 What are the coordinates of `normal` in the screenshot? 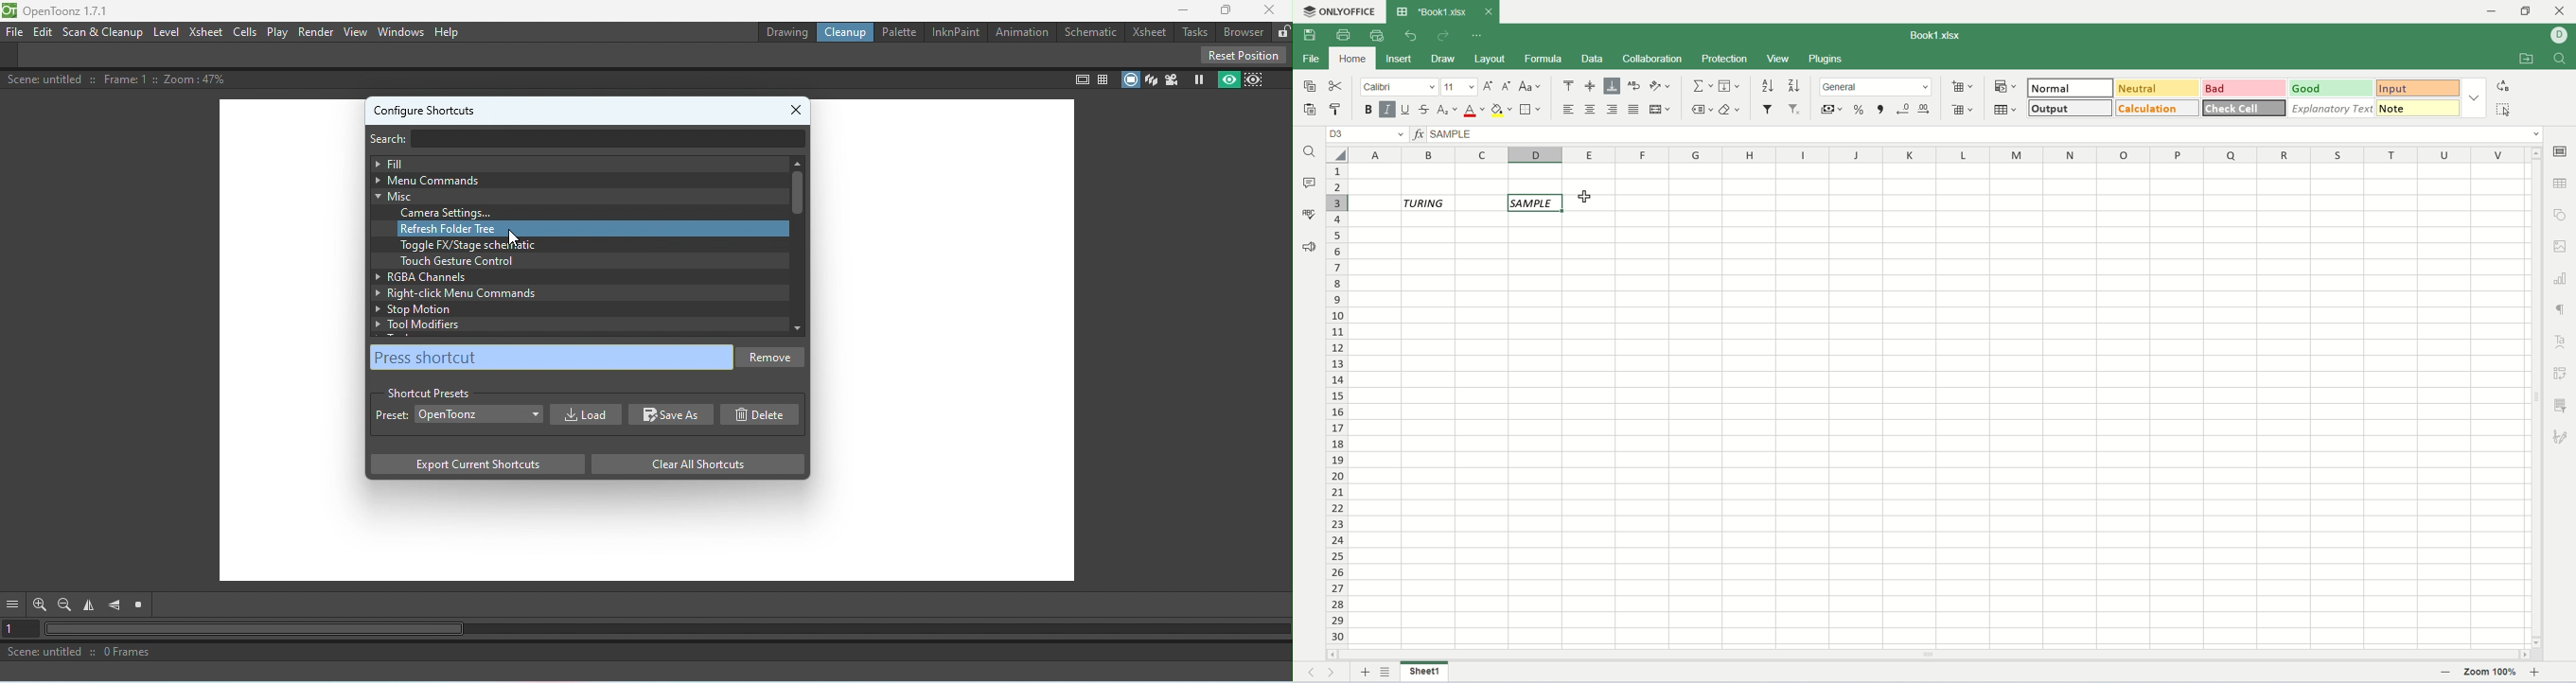 It's located at (2069, 87).